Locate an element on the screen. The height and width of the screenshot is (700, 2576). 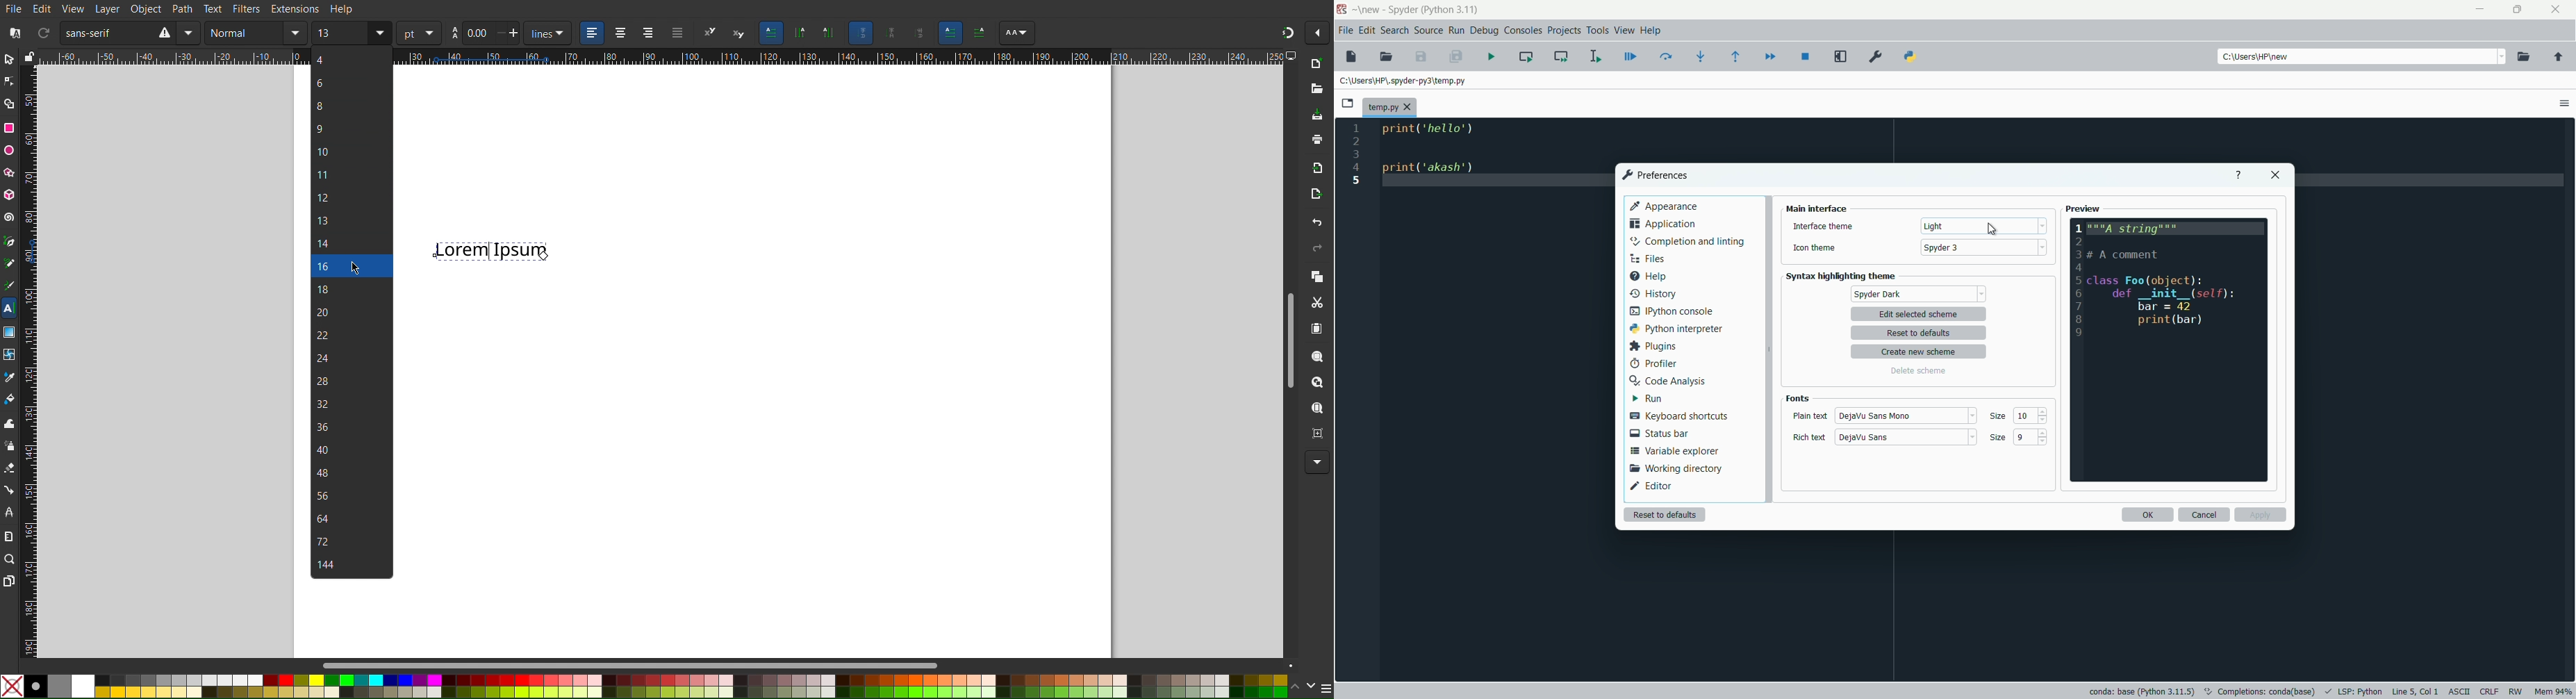
ok is located at coordinates (2147, 515).